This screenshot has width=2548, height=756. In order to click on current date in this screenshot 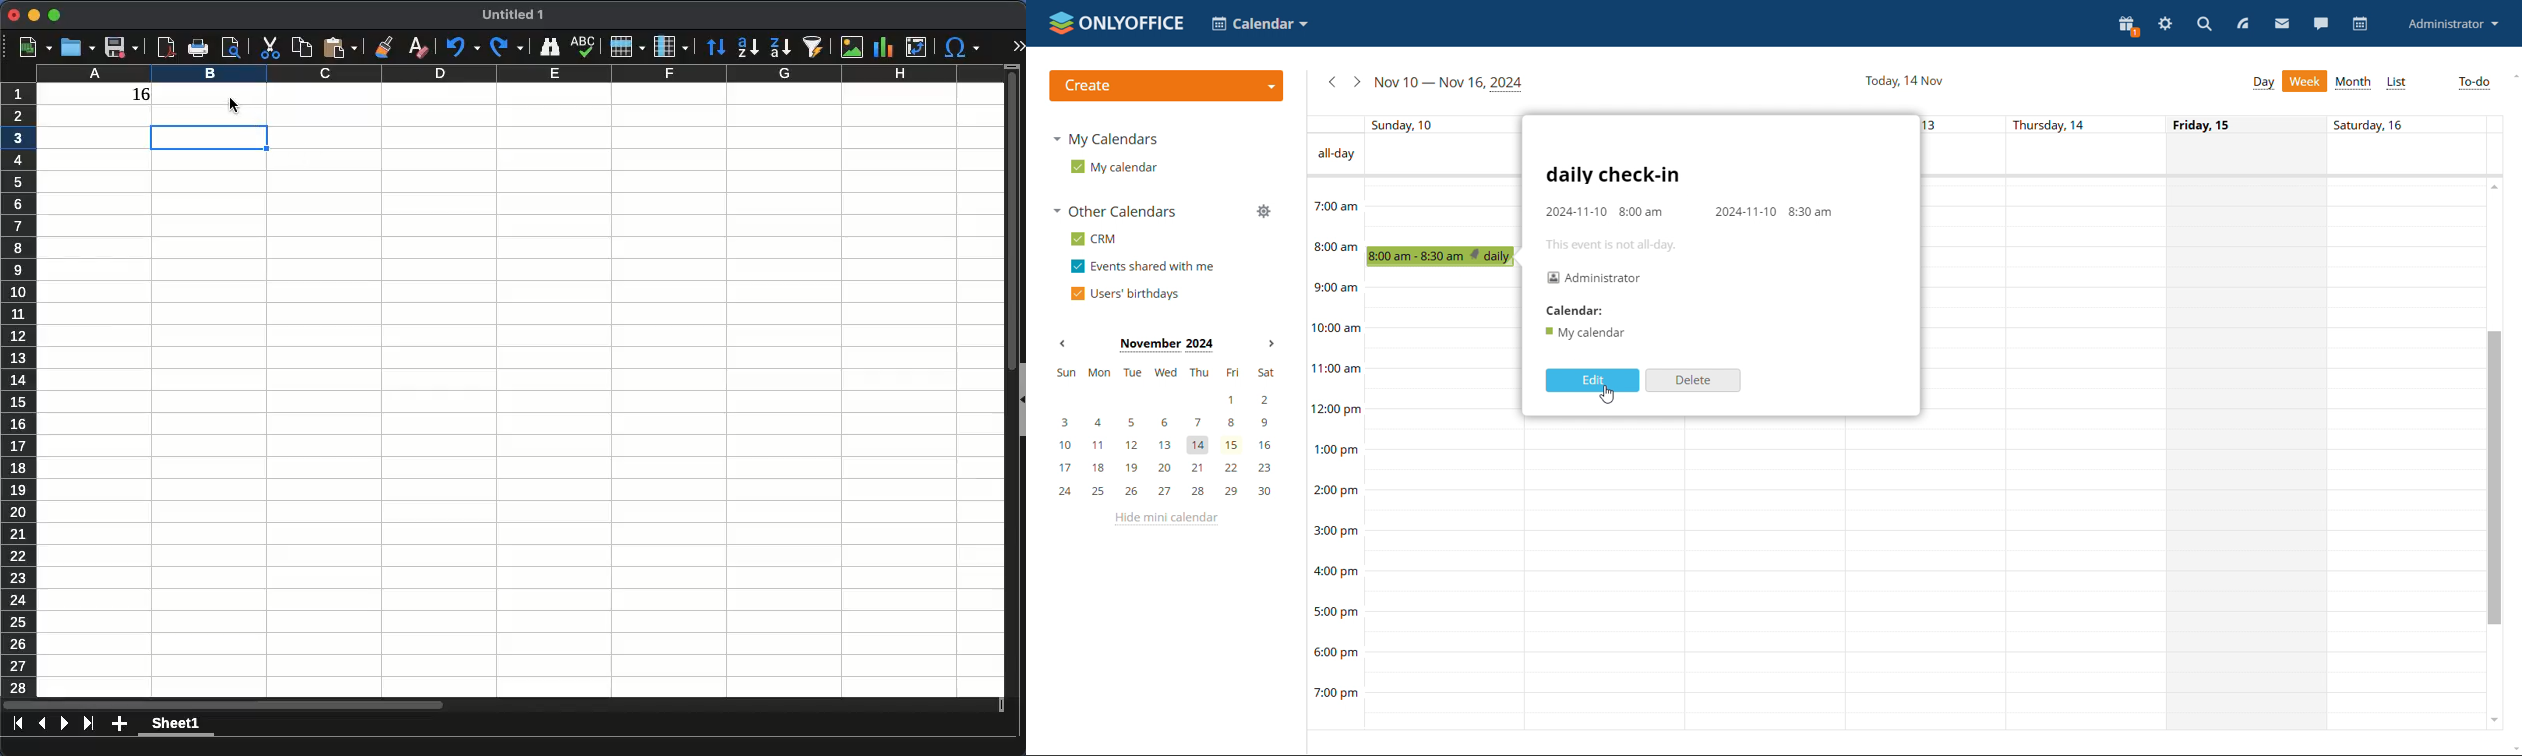, I will do `click(1904, 79)`.